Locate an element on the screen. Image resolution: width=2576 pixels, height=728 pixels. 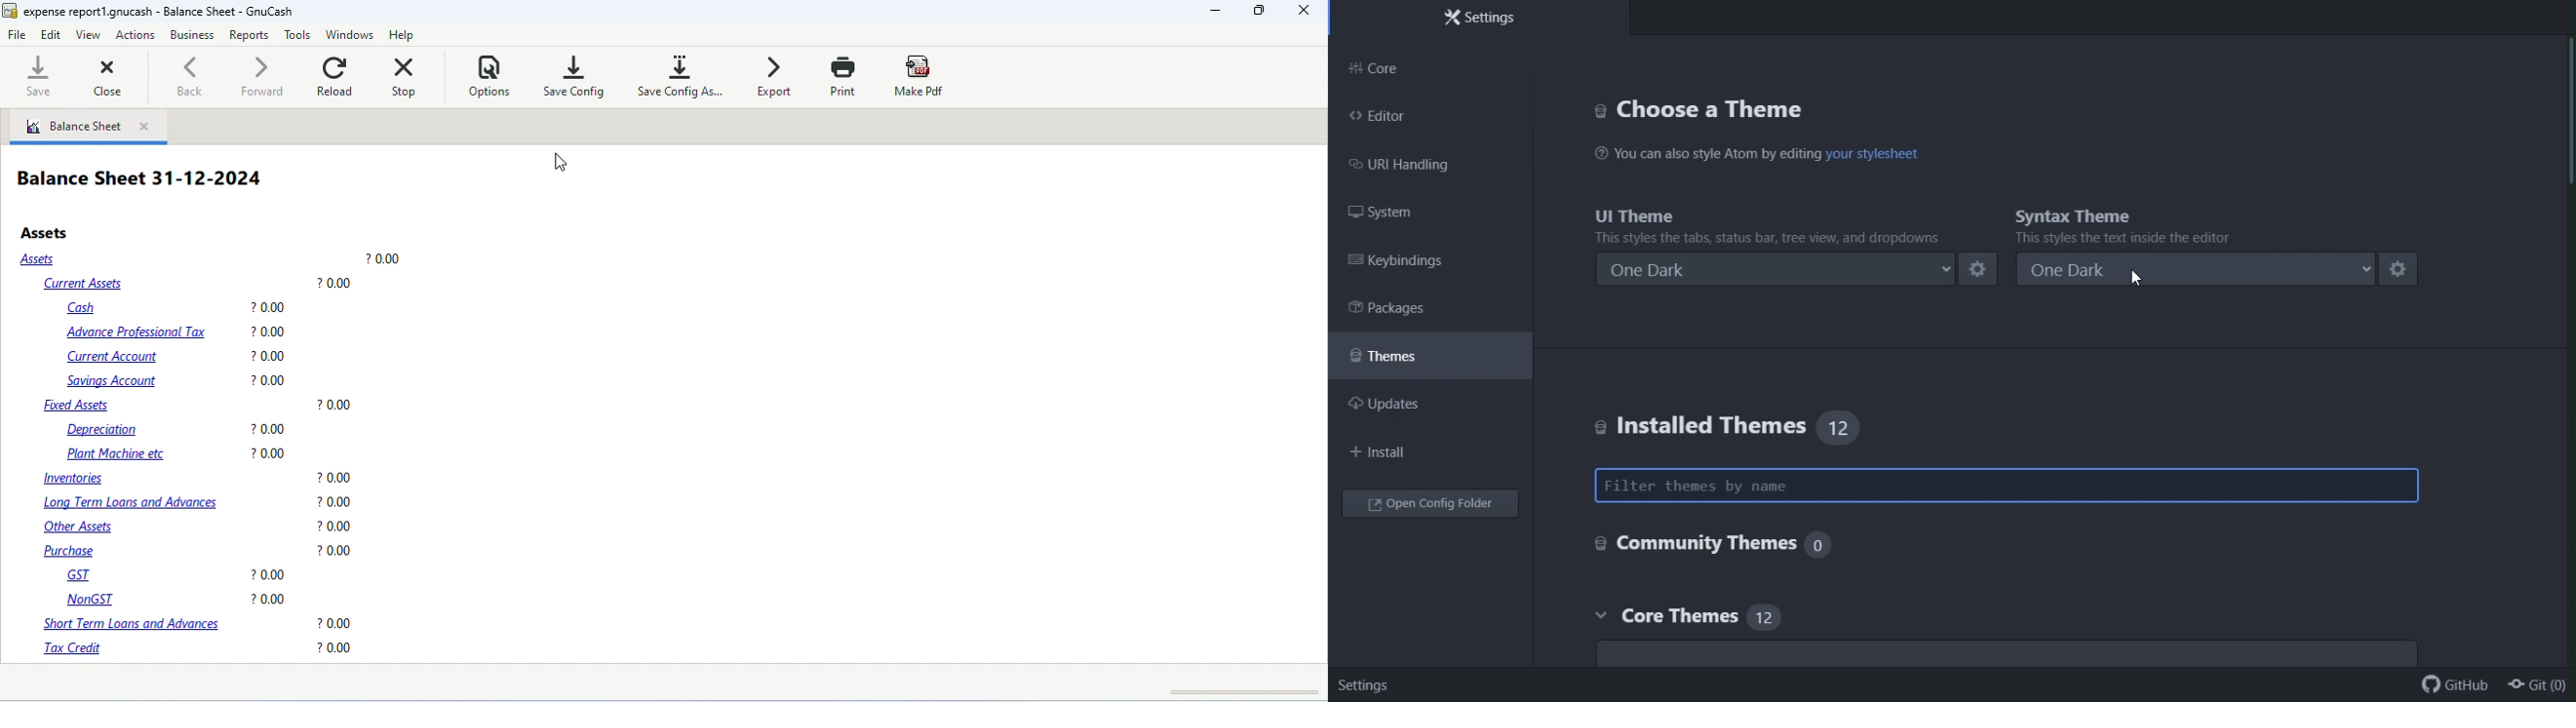
view is located at coordinates (89, 34).